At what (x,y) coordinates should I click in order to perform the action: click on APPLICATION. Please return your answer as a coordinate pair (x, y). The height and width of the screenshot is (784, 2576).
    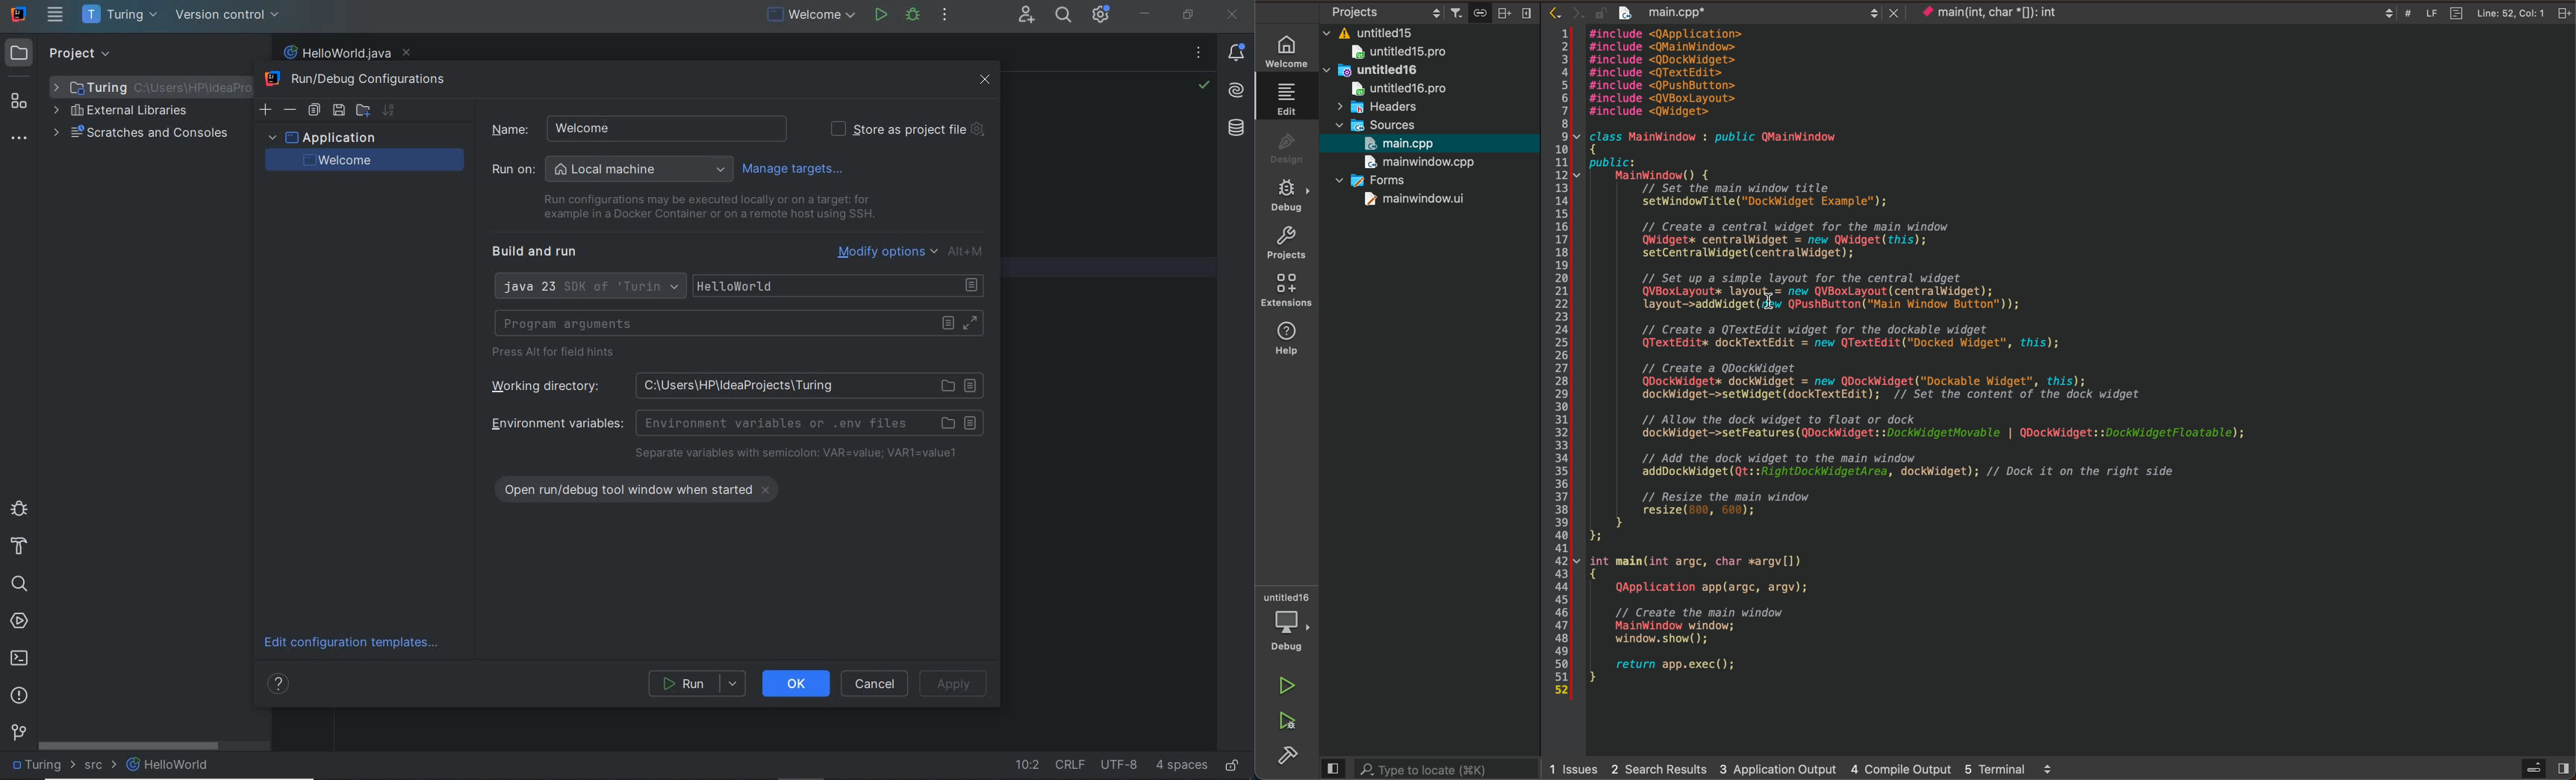
    Looking at the image, I should click on (321, 137).